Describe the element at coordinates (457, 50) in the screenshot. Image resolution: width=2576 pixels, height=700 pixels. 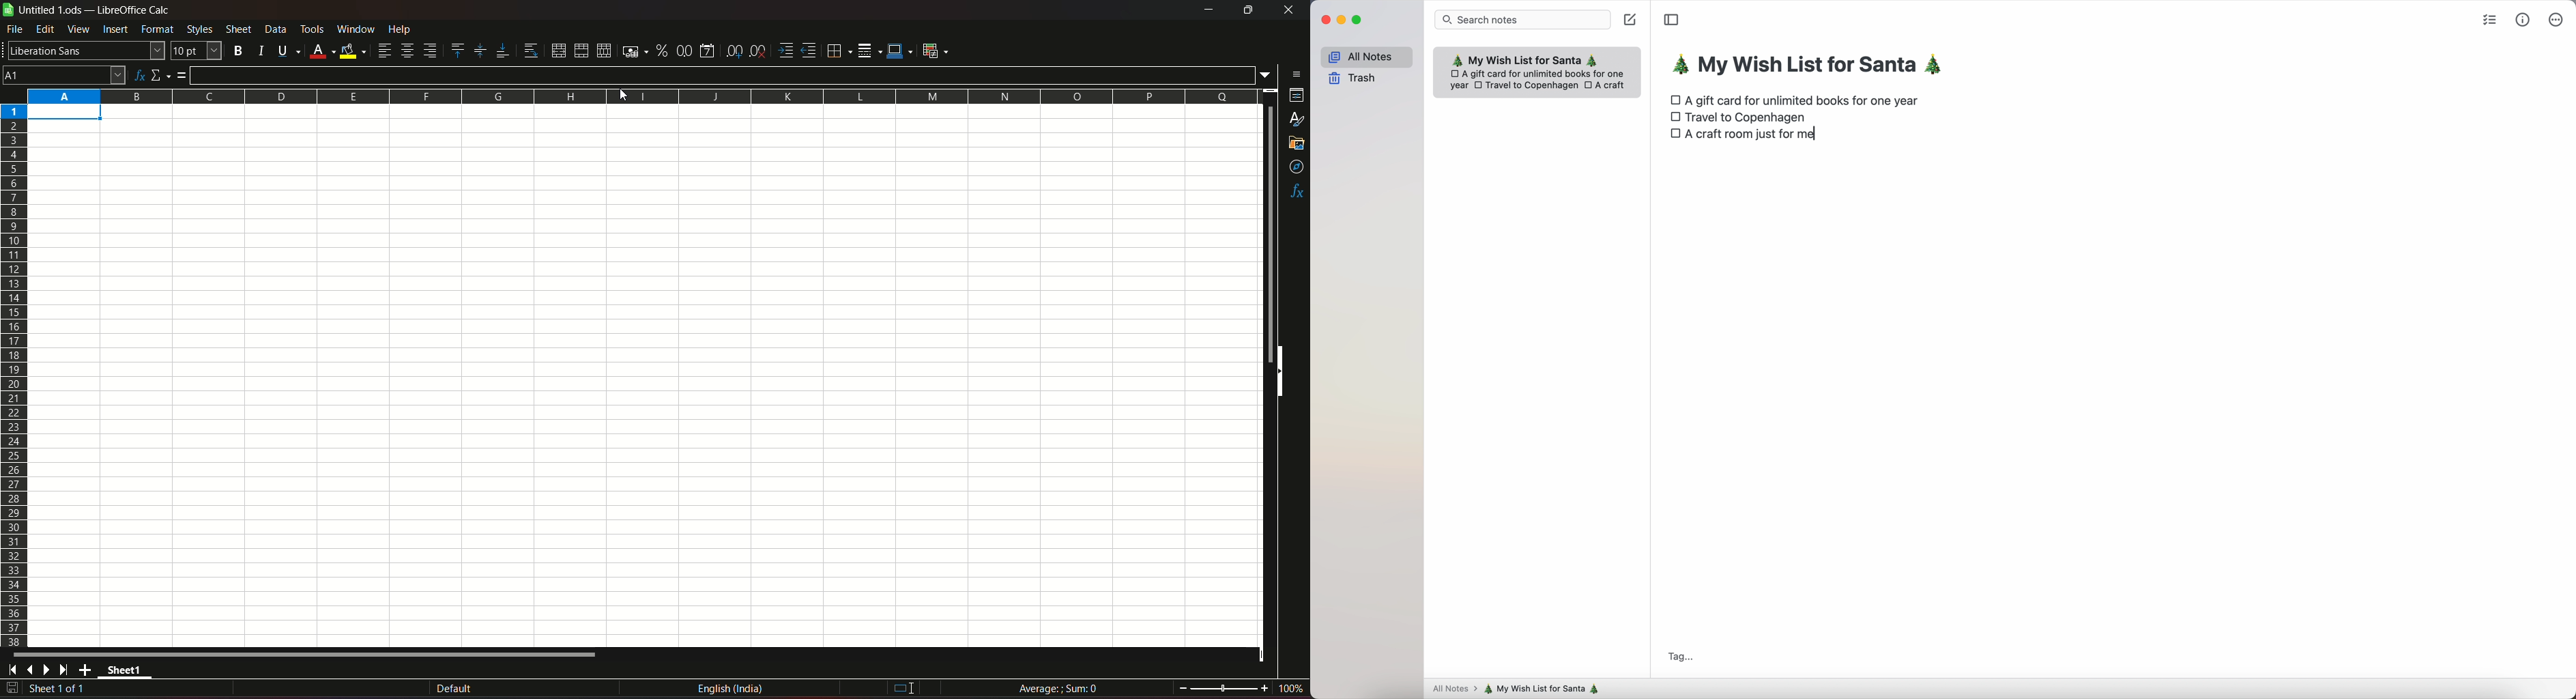
I see `align top` at that location.